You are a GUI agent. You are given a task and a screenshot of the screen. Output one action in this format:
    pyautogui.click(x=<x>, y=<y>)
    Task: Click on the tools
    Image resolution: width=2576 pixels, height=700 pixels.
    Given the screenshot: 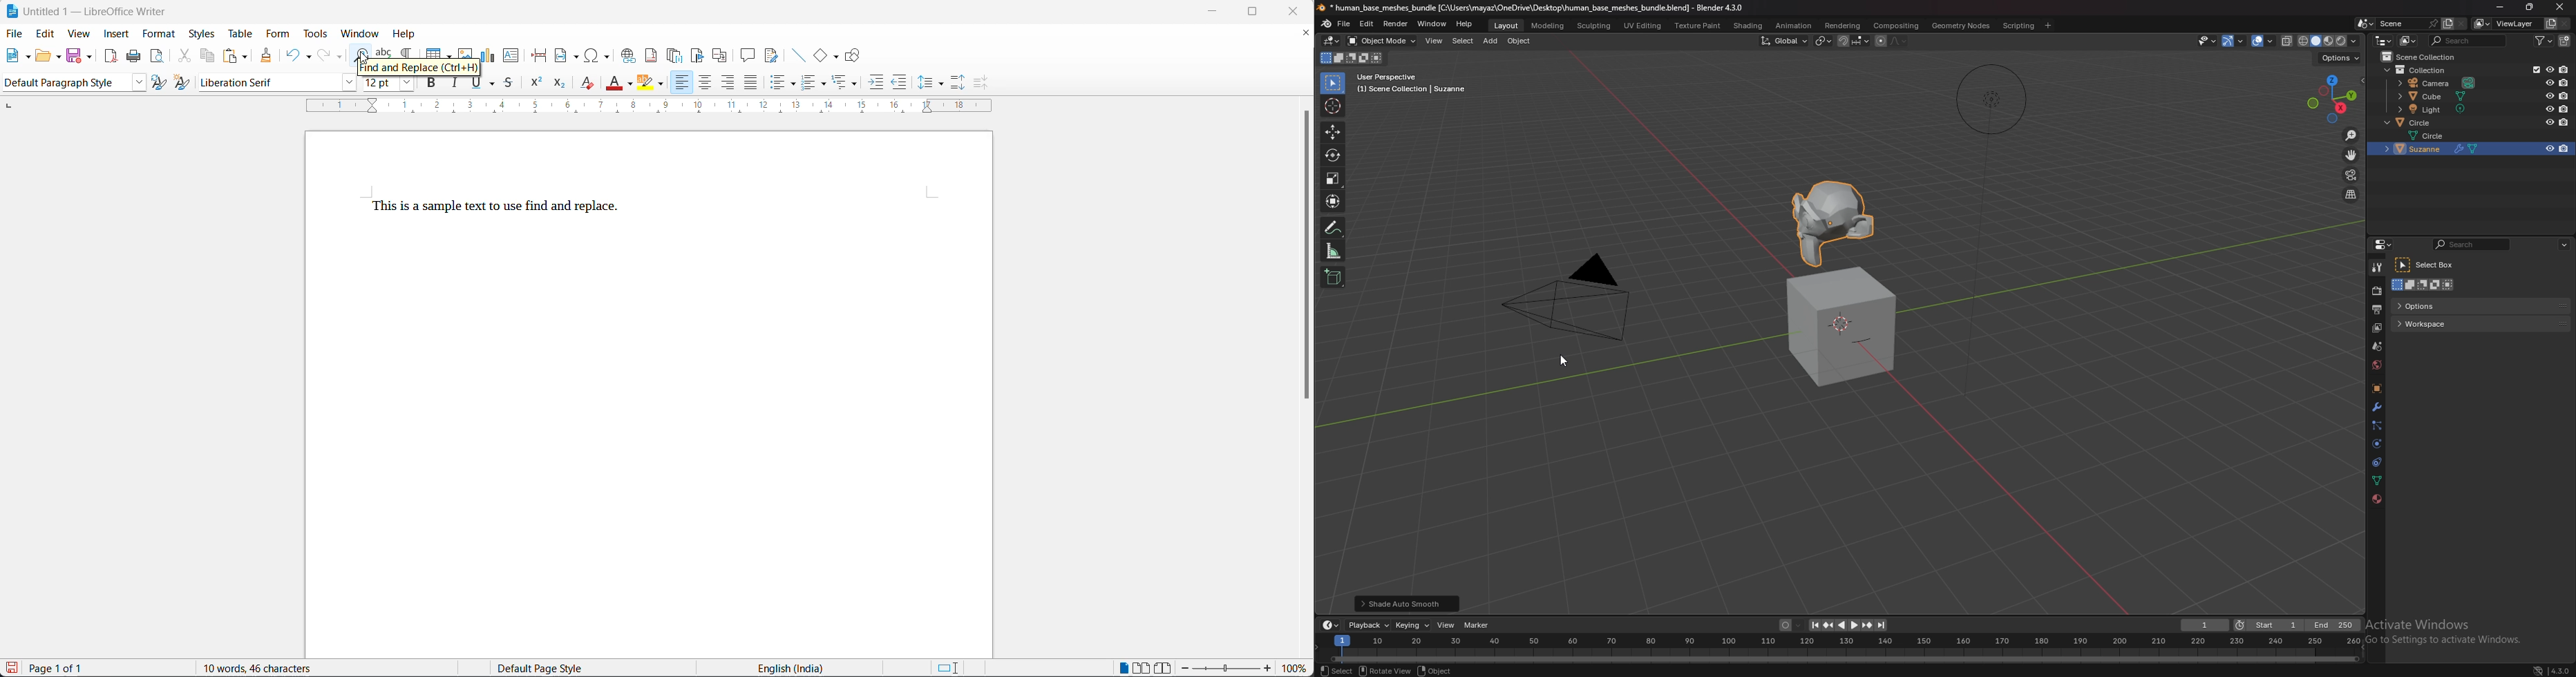 What is the action you would take?
    pyautogui.click(x=318, y=34)
    